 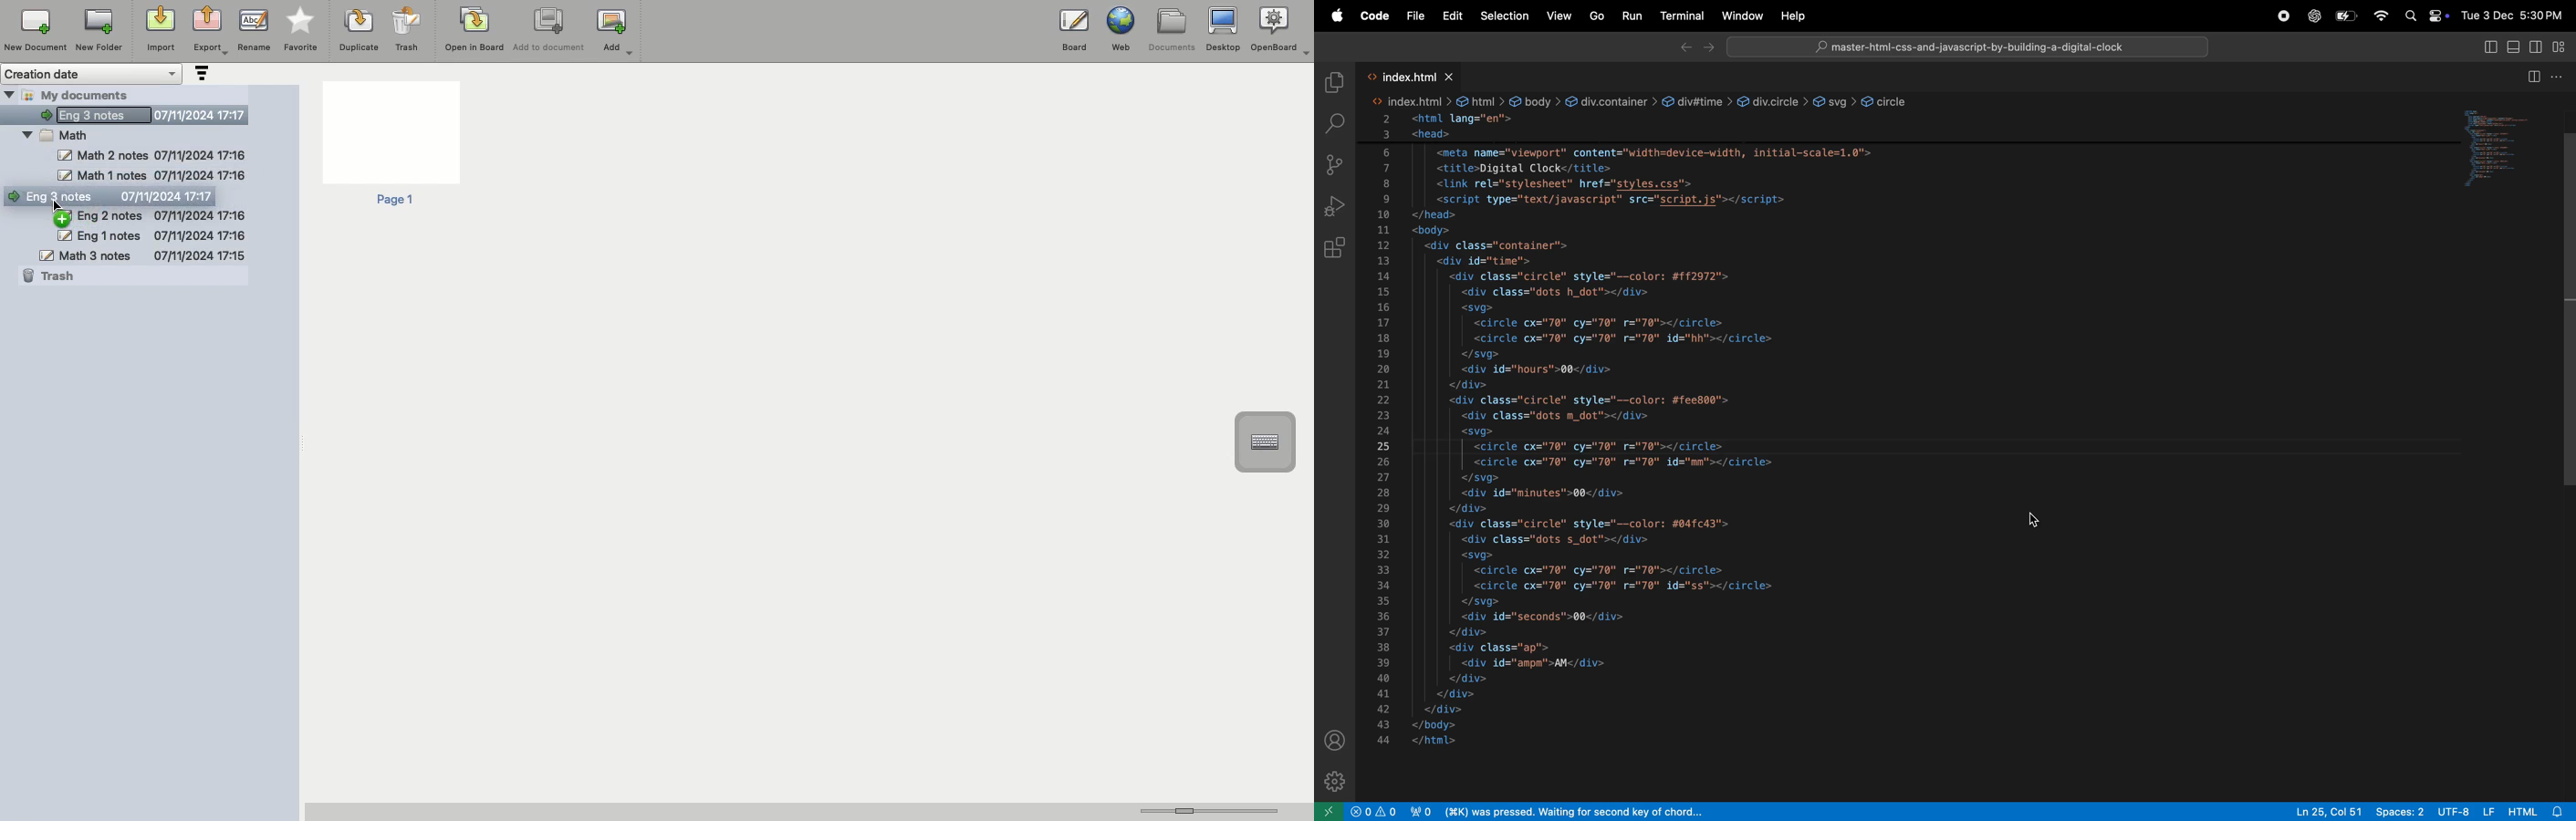 I want to click on preview window, so click(x=2500, y=146).